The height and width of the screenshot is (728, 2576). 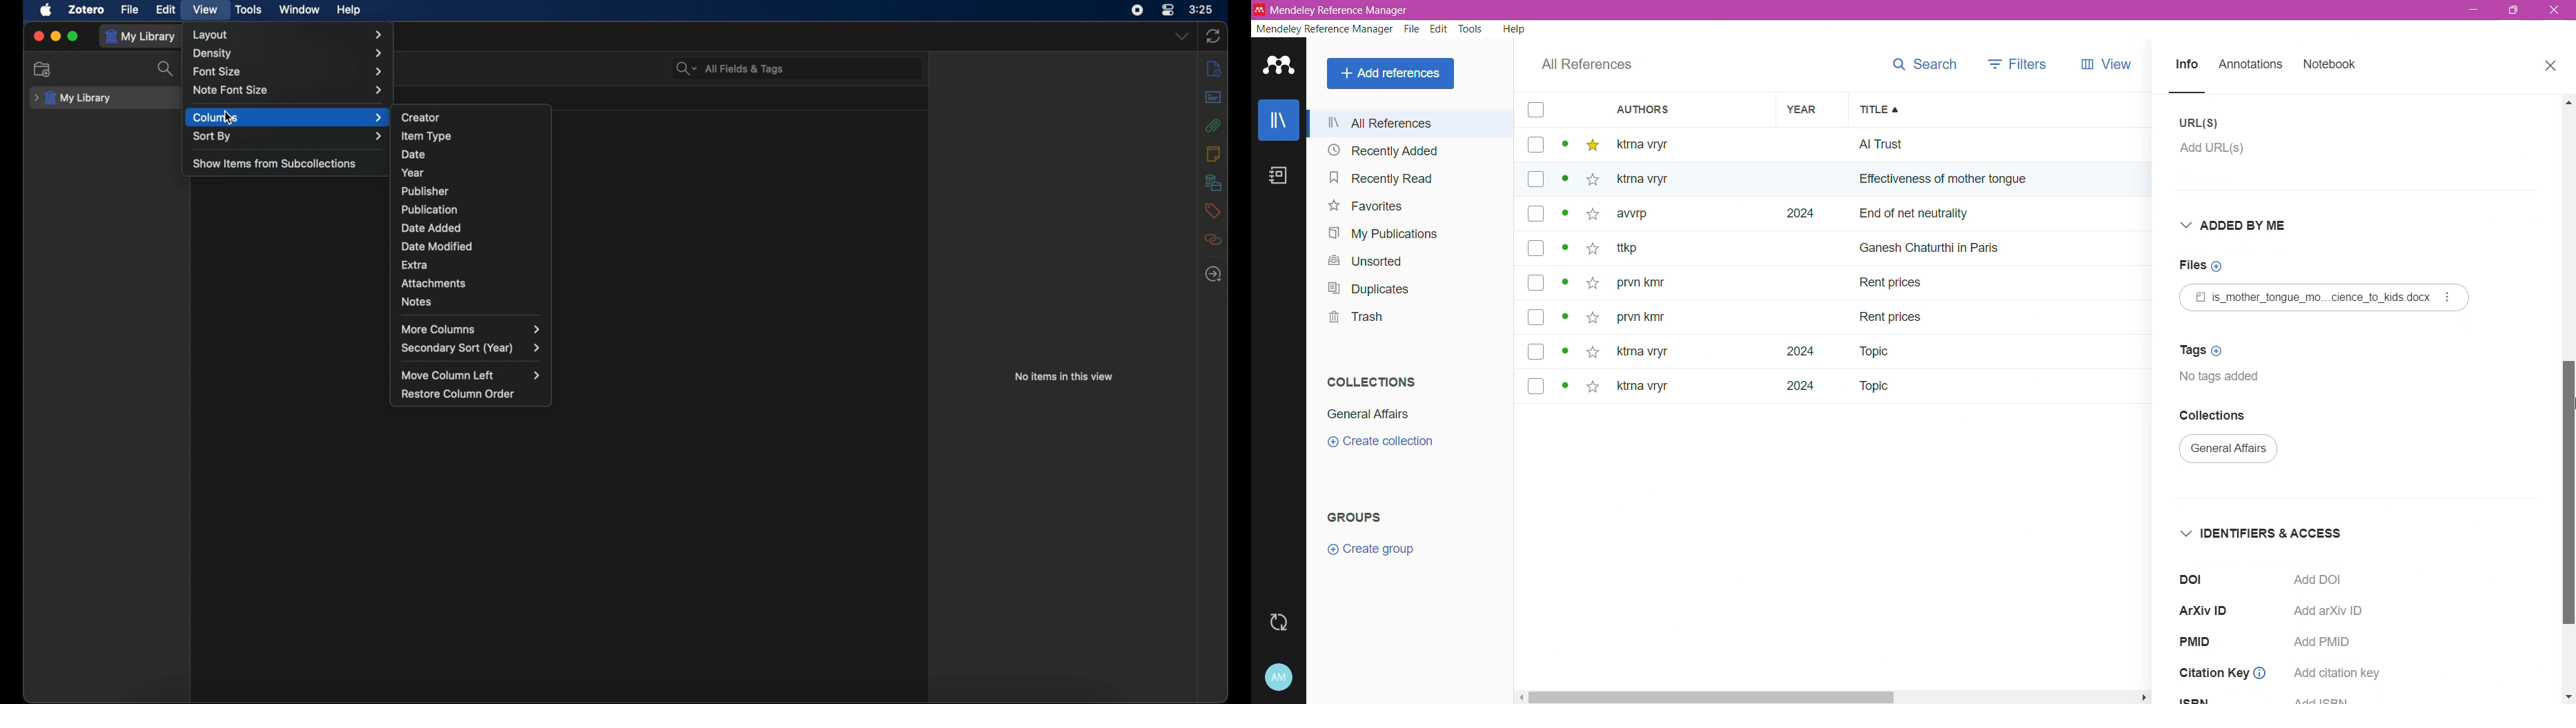 I want to click on box, so click(x=1536, y=282).